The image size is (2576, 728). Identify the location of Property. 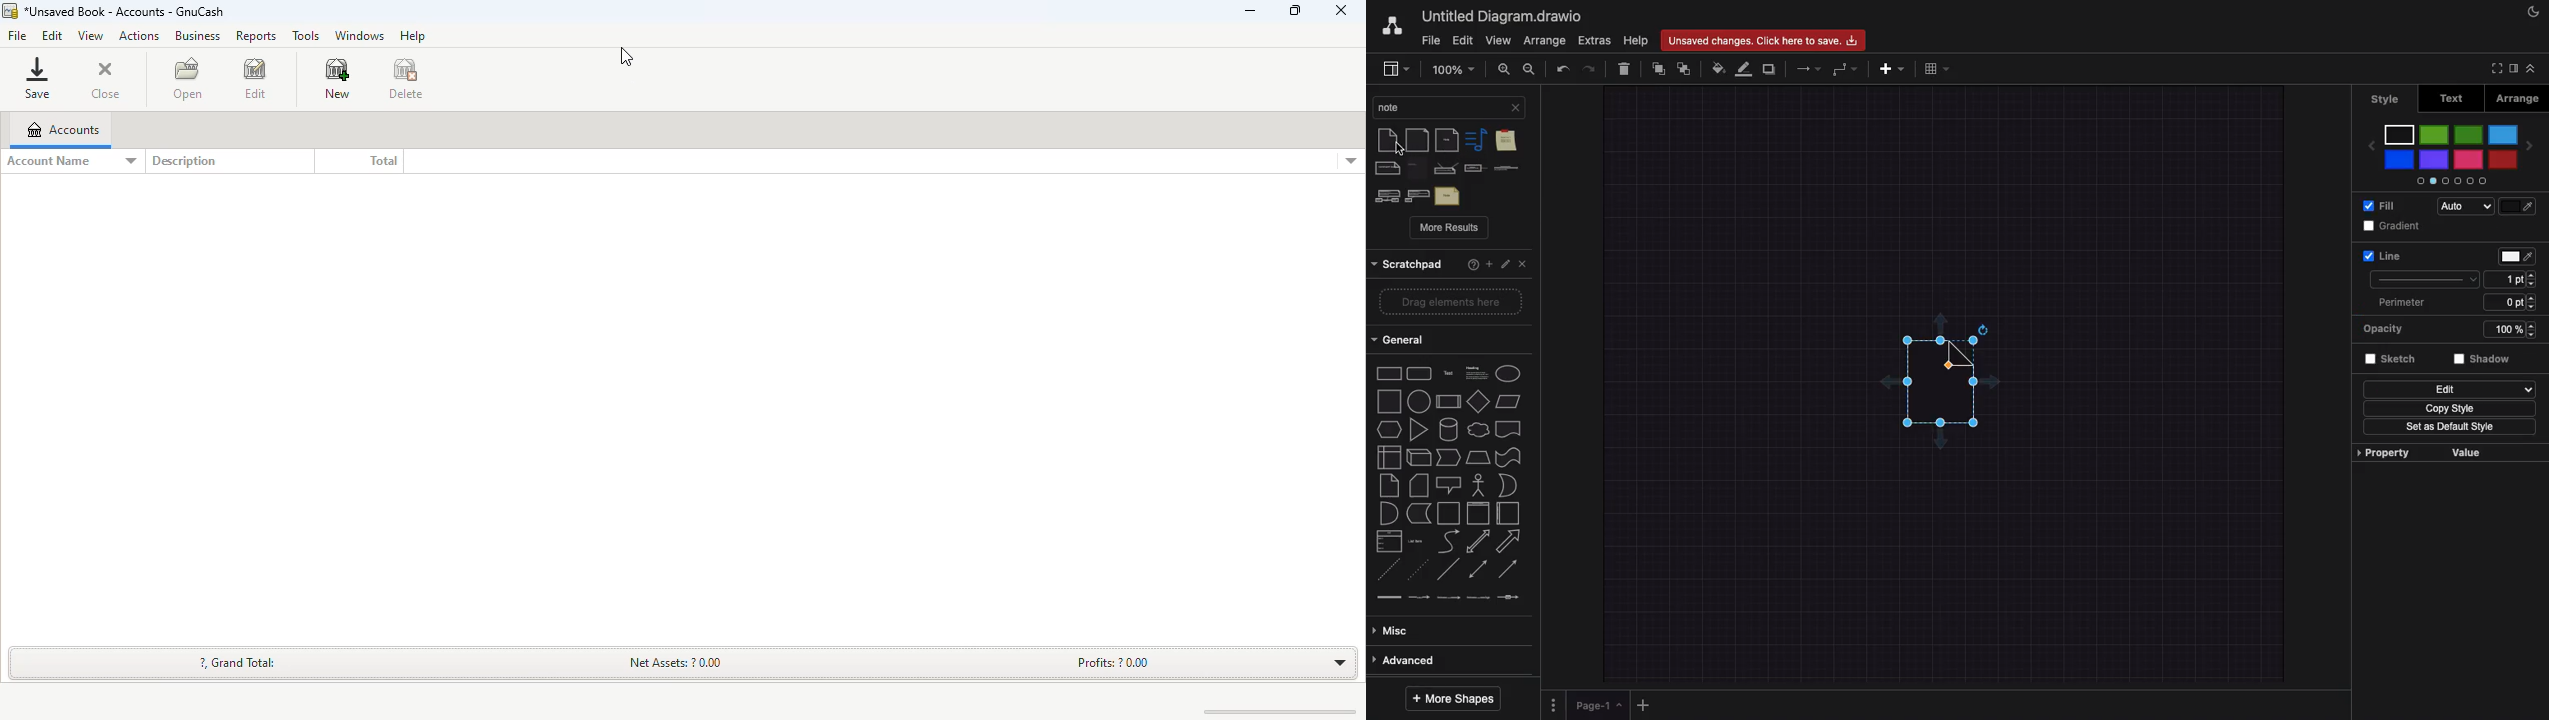
(2383, 453).